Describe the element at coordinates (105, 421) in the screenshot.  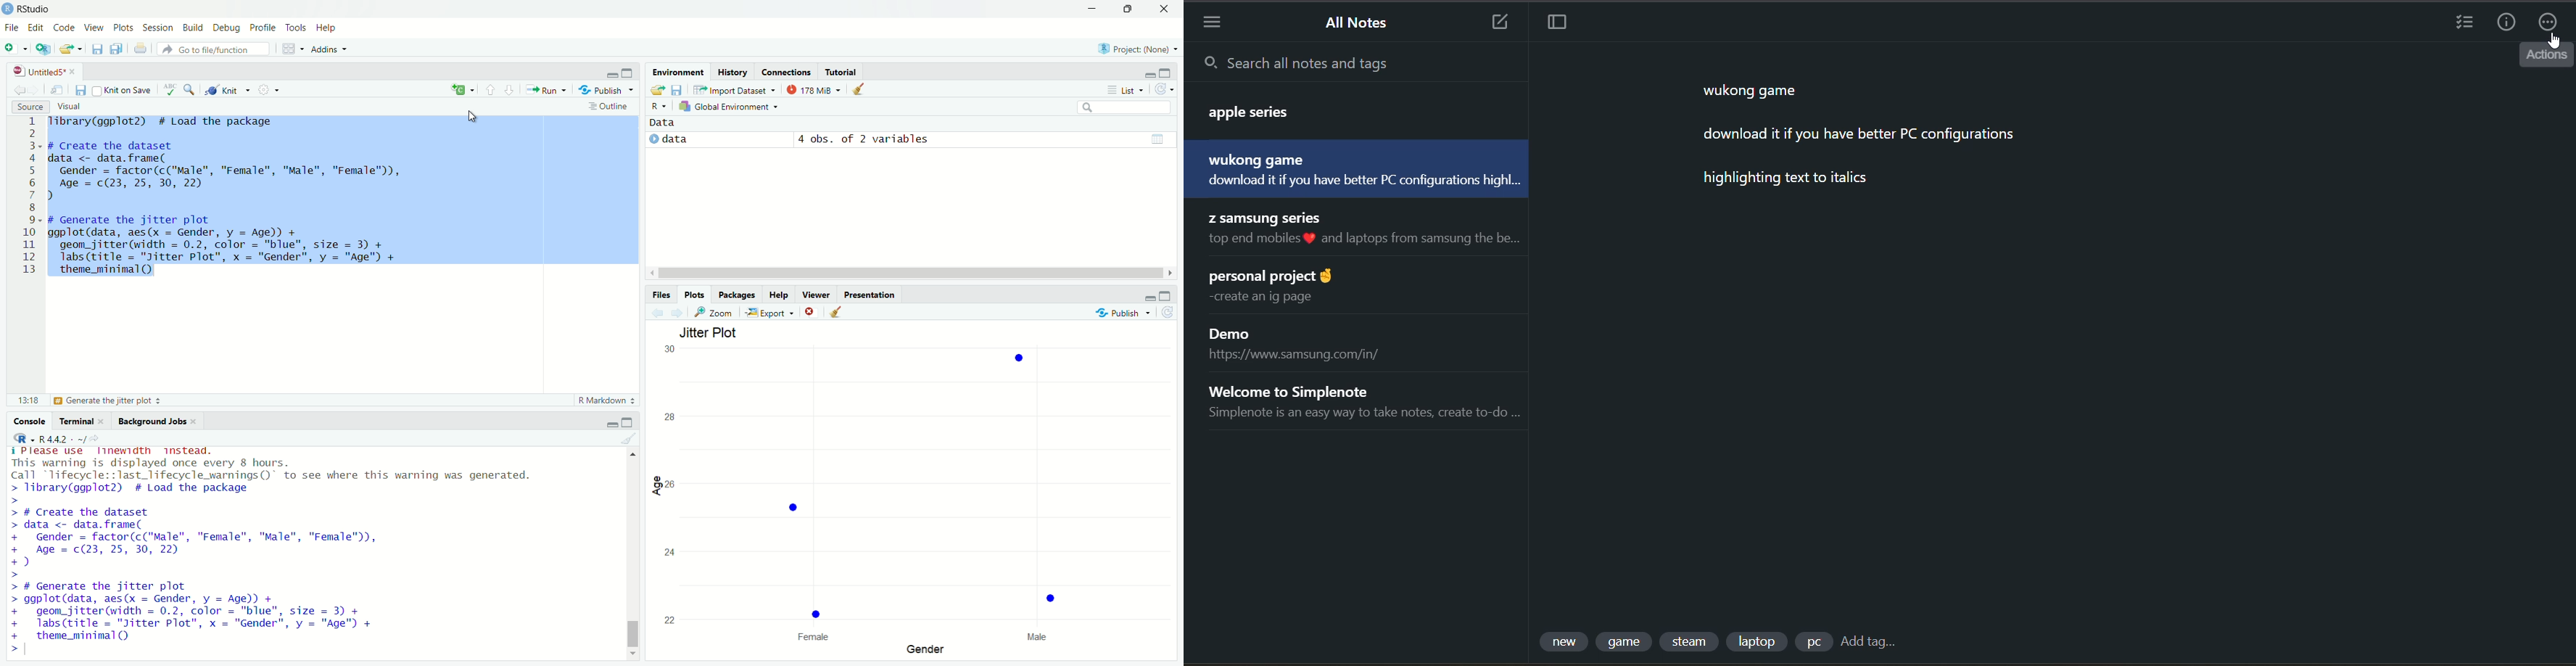
I see `close` at that location.